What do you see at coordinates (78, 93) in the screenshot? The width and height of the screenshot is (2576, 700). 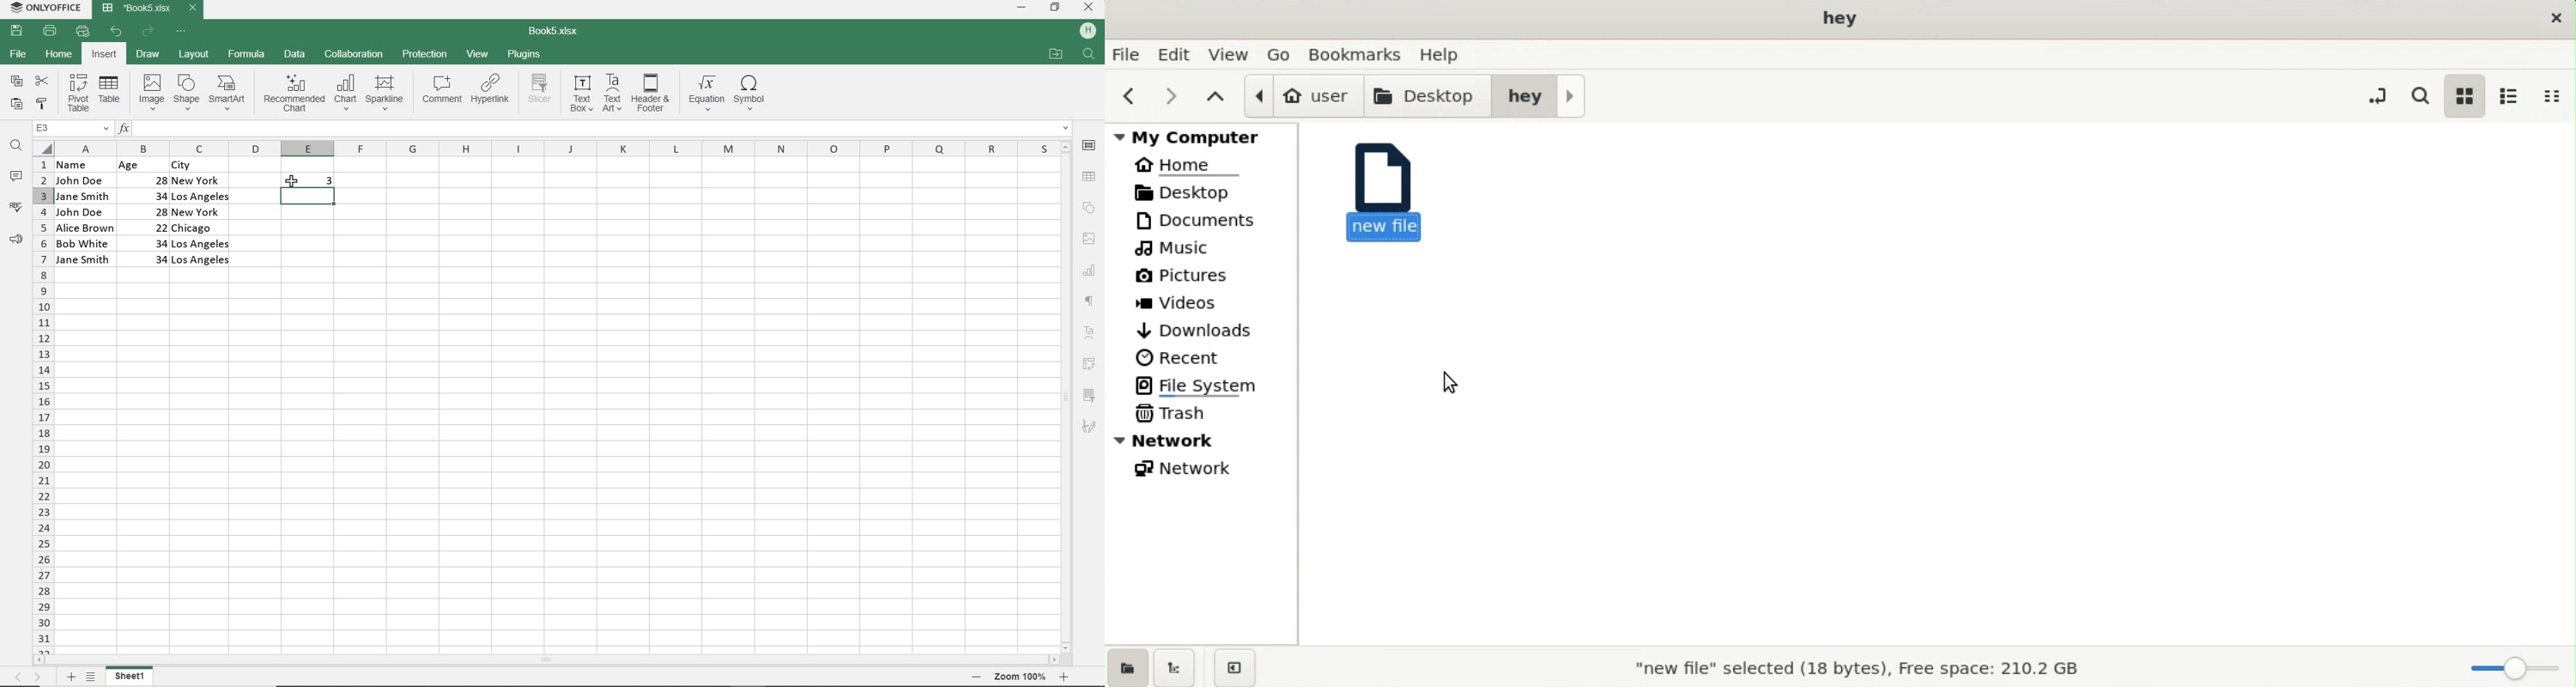 I see `PIVOT TABLE` at bounding box center [78, 93].